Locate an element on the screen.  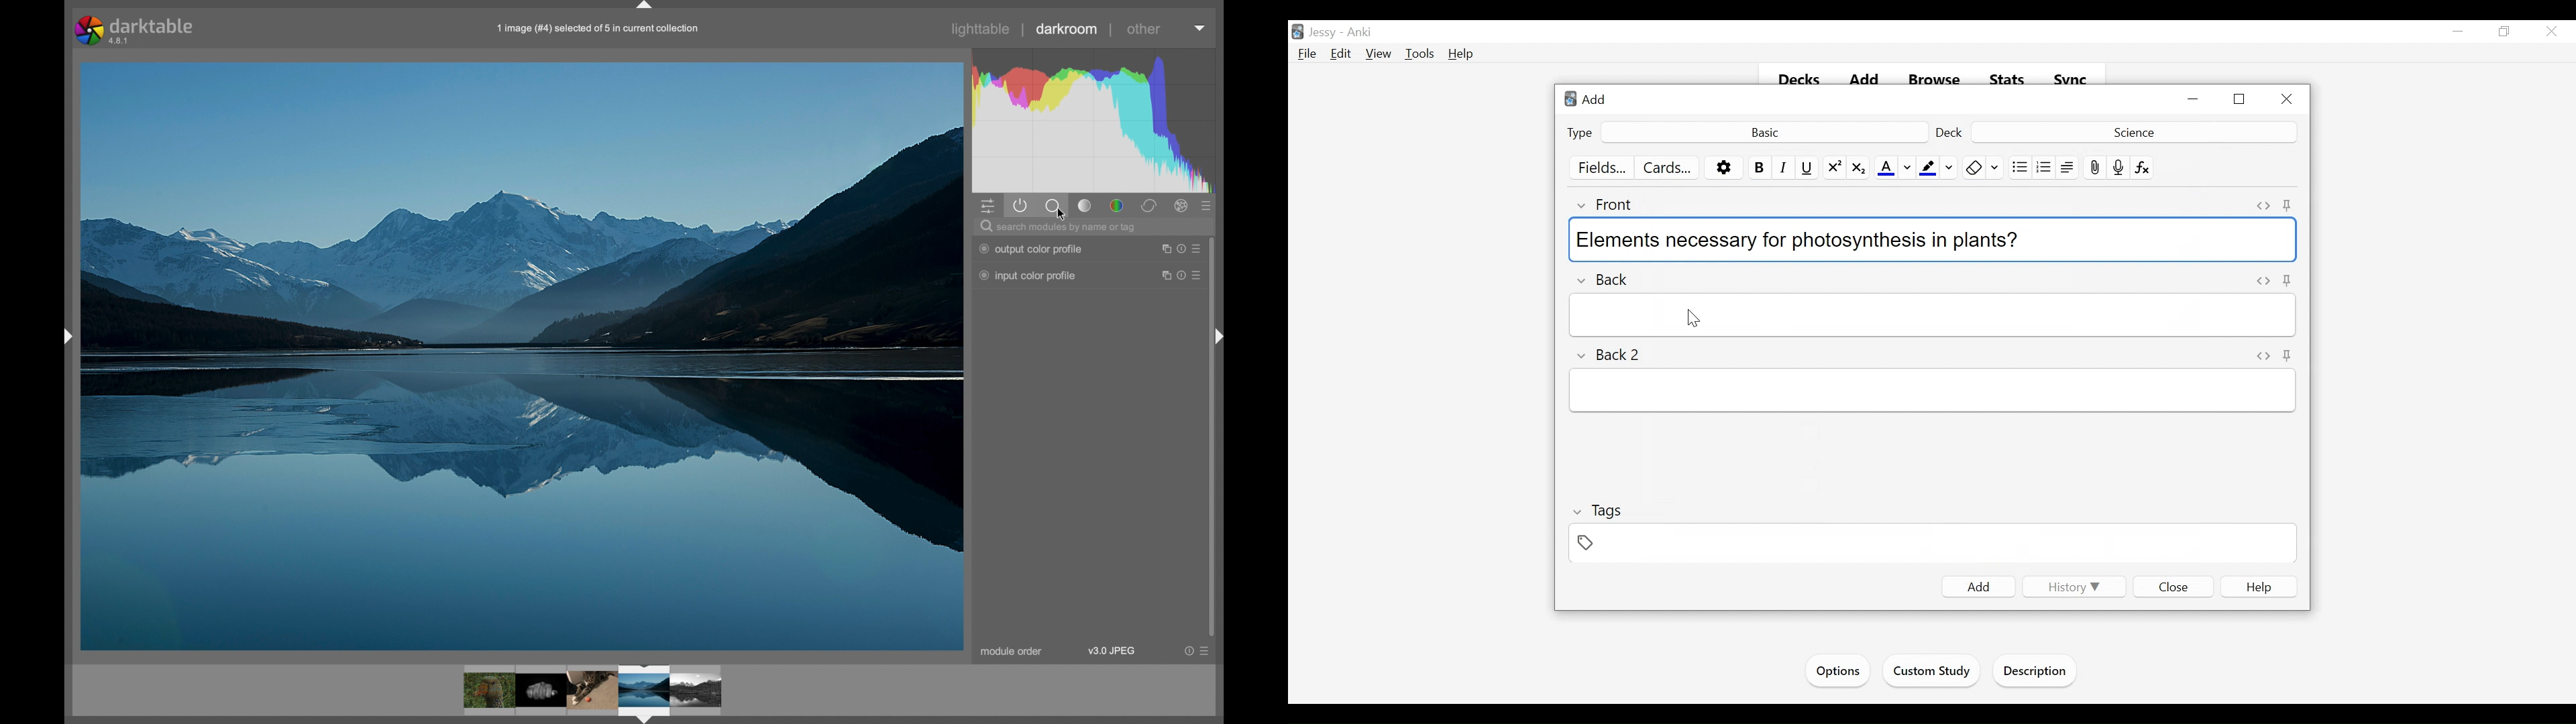
Options is located at coordinates (1724, 168).